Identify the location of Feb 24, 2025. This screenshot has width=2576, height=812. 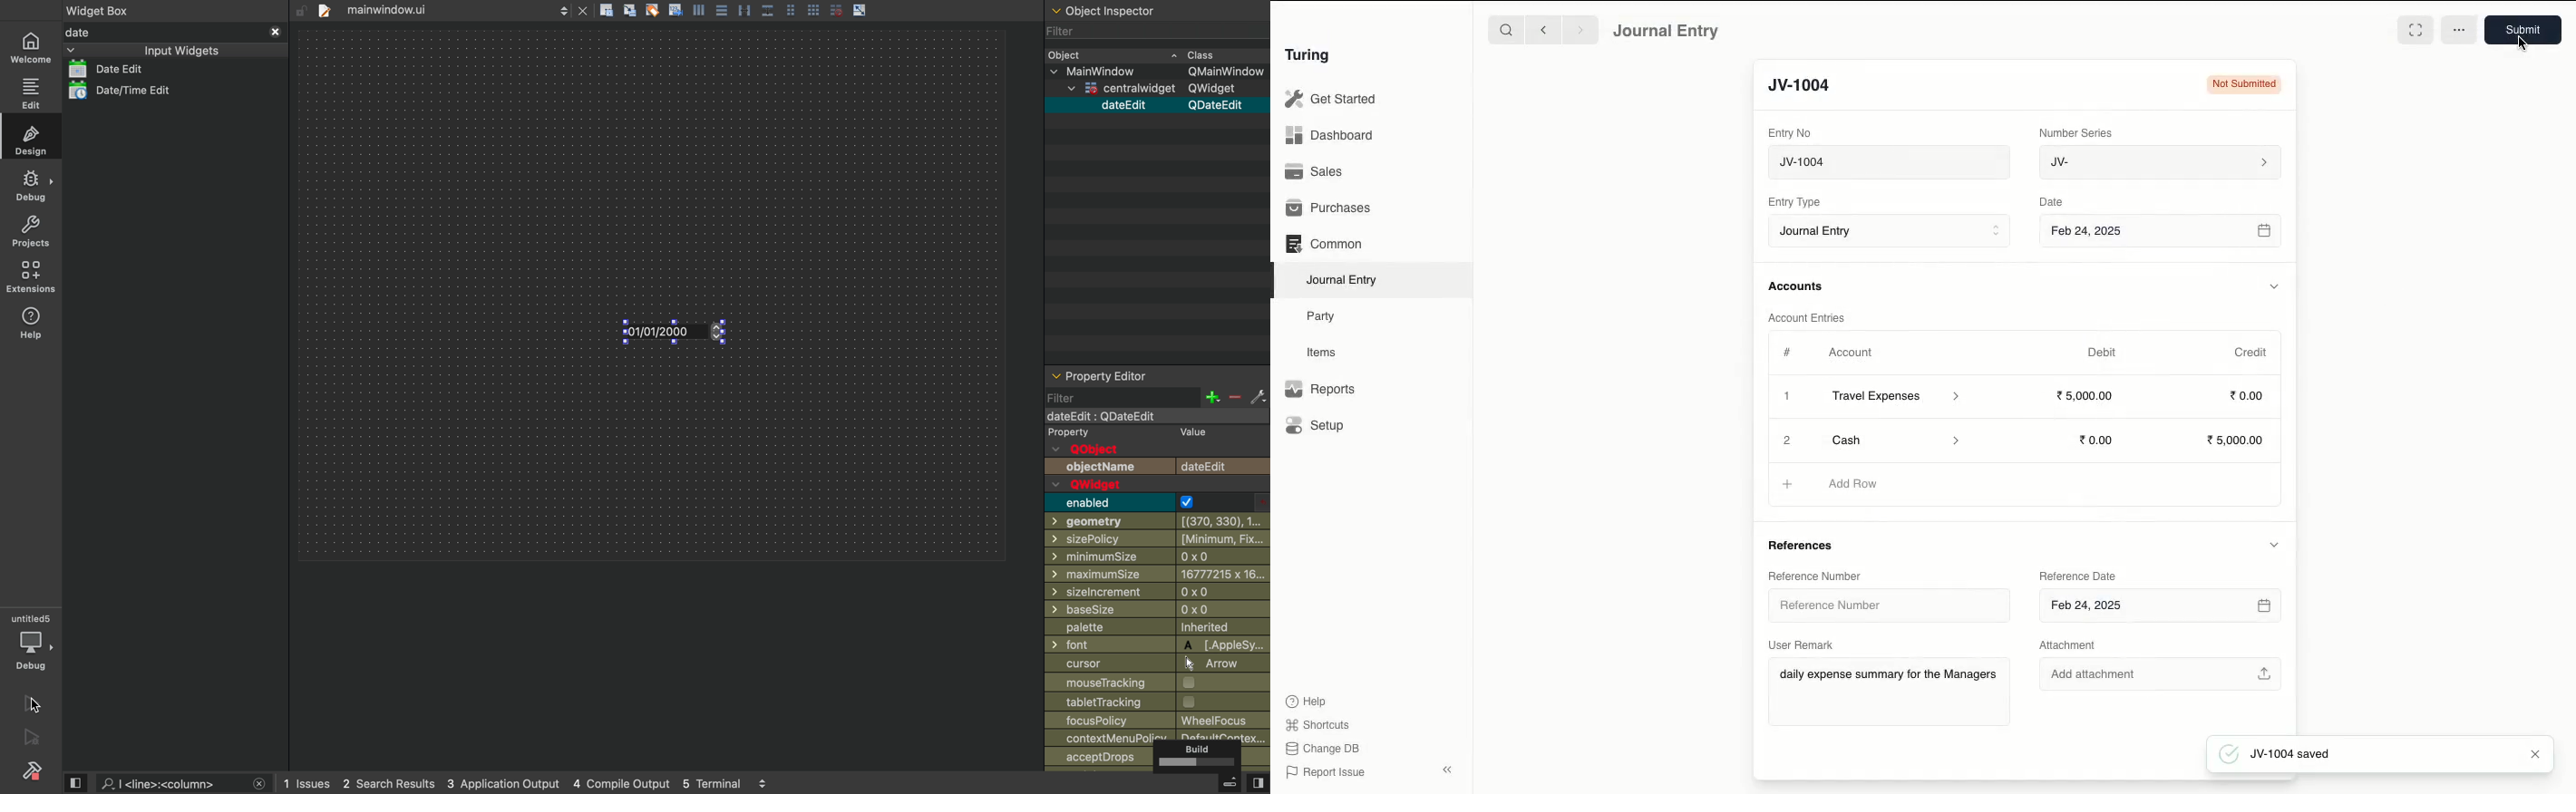
(2161, 607).